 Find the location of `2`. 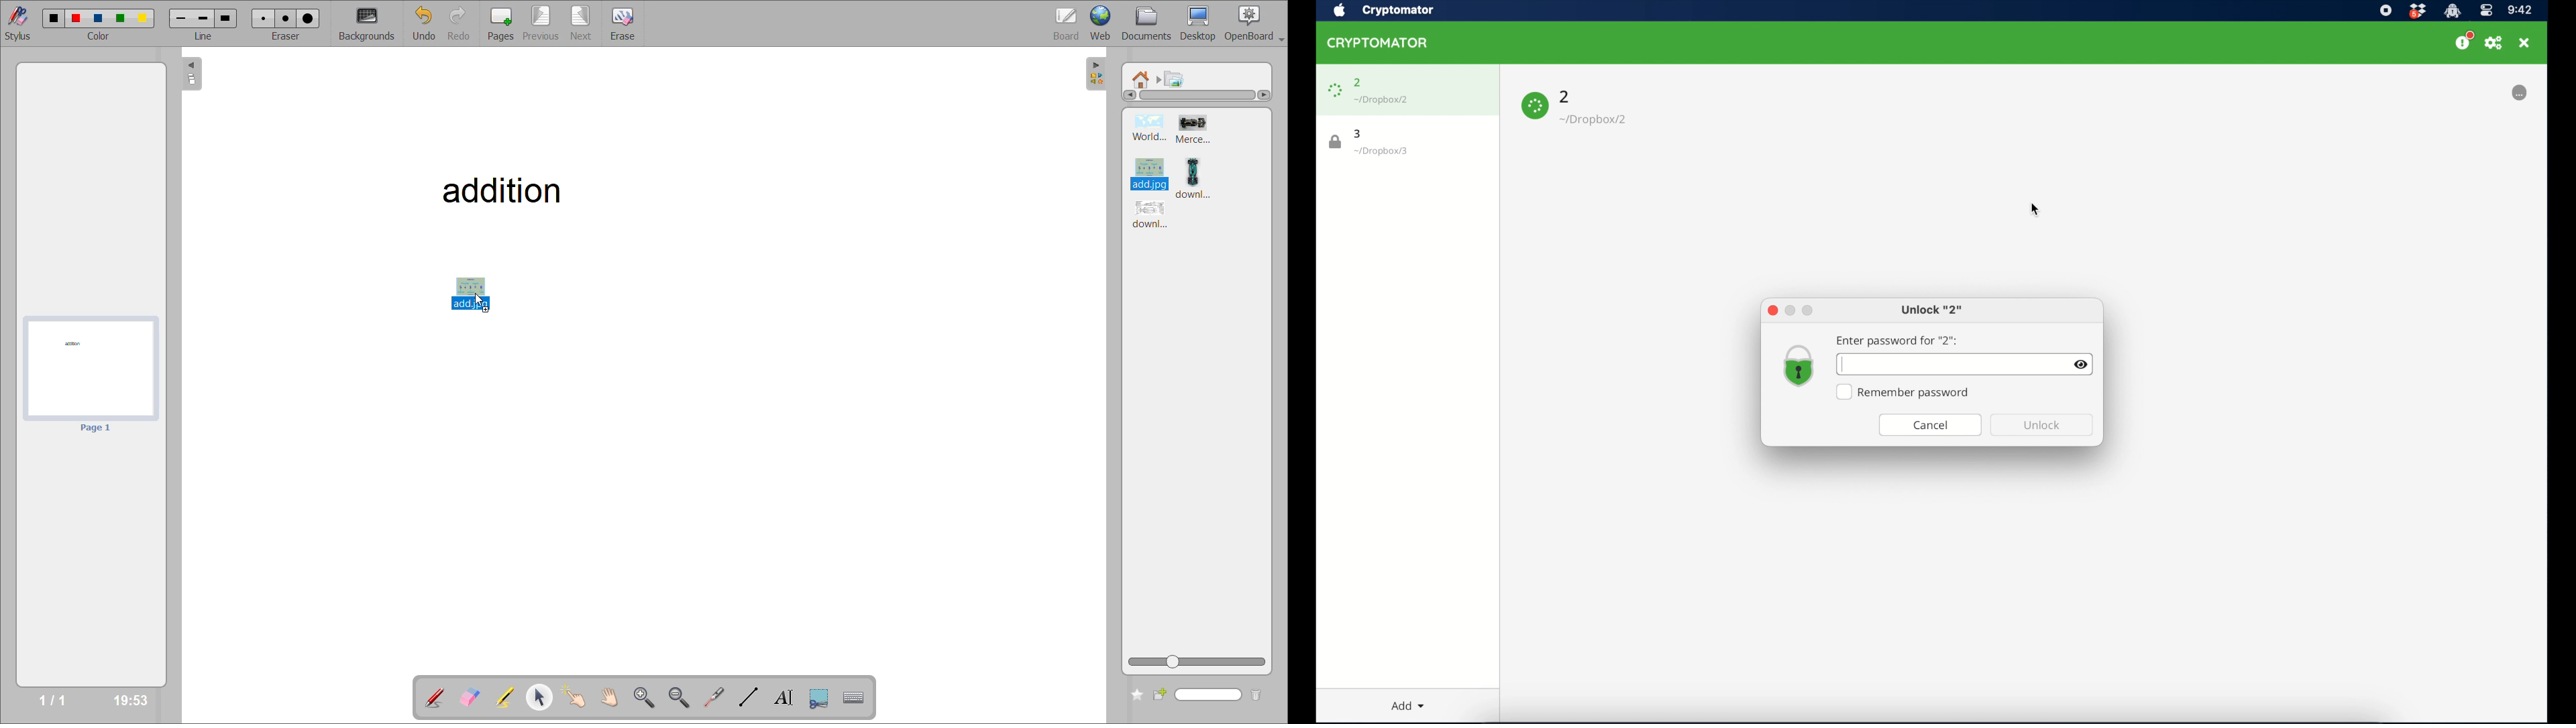

2 is located at coordinates (1358, 82).